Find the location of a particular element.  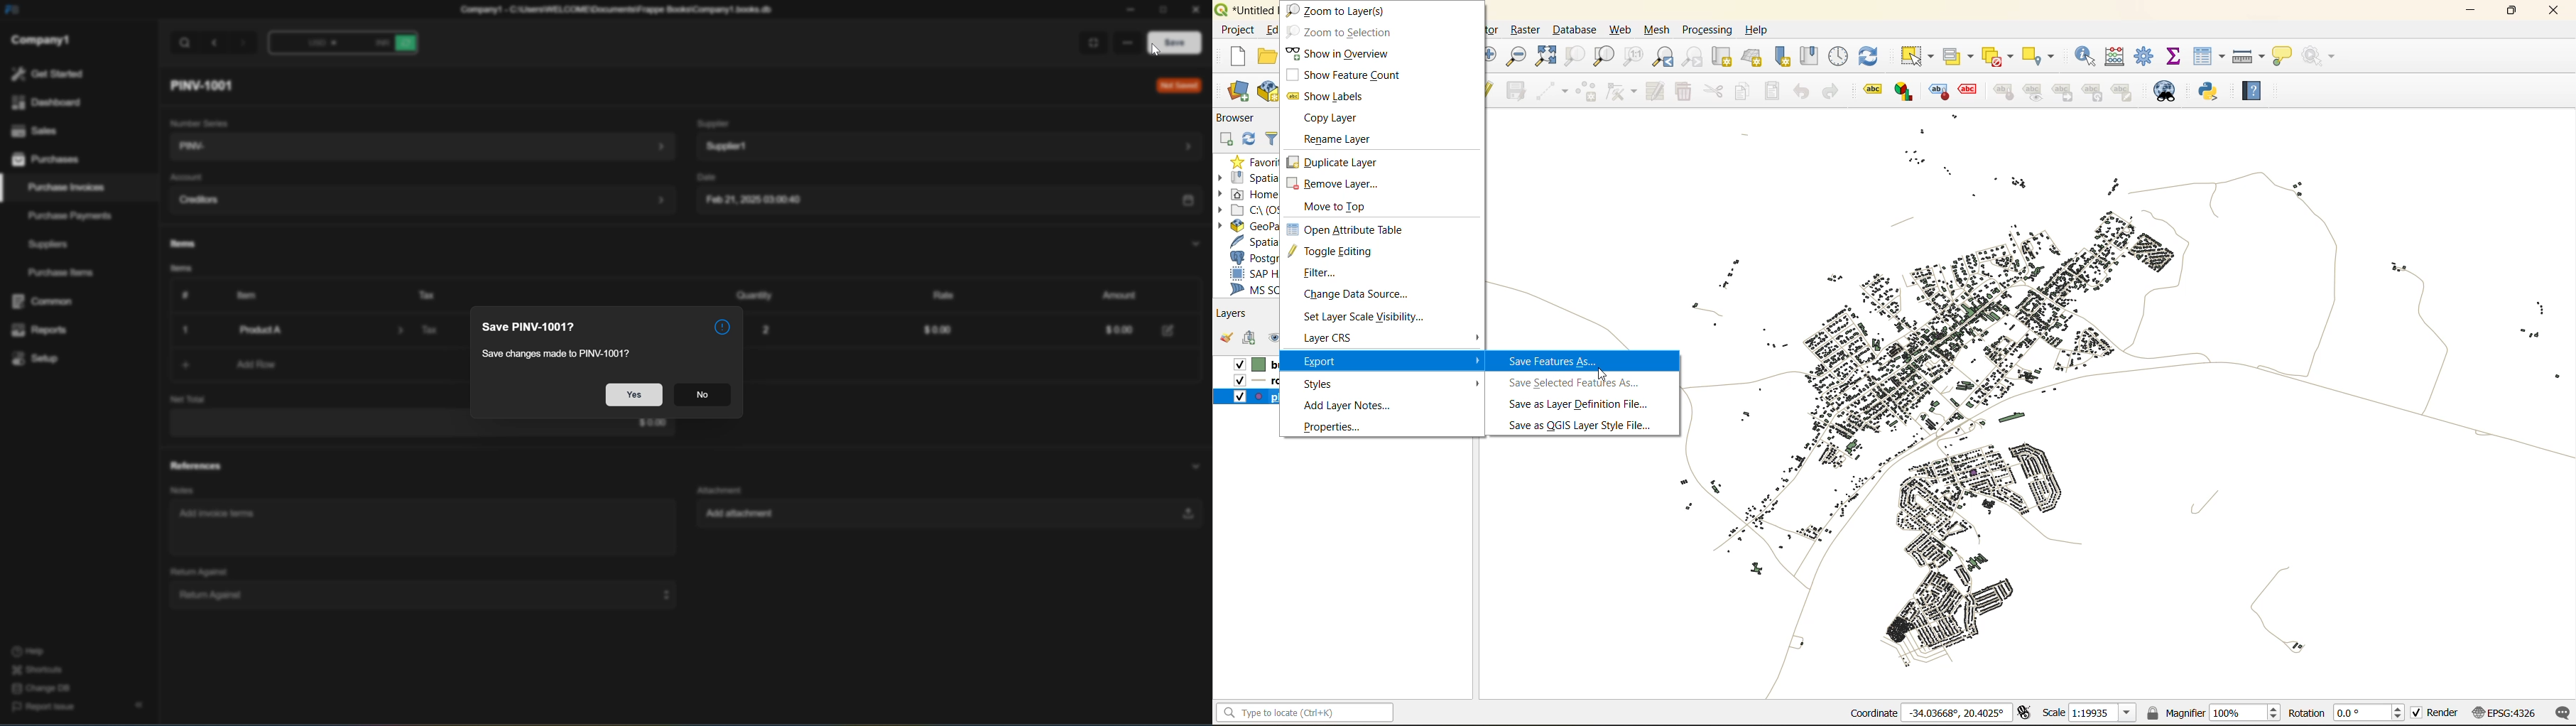

zoom out is located at coordinates (1520, 55).